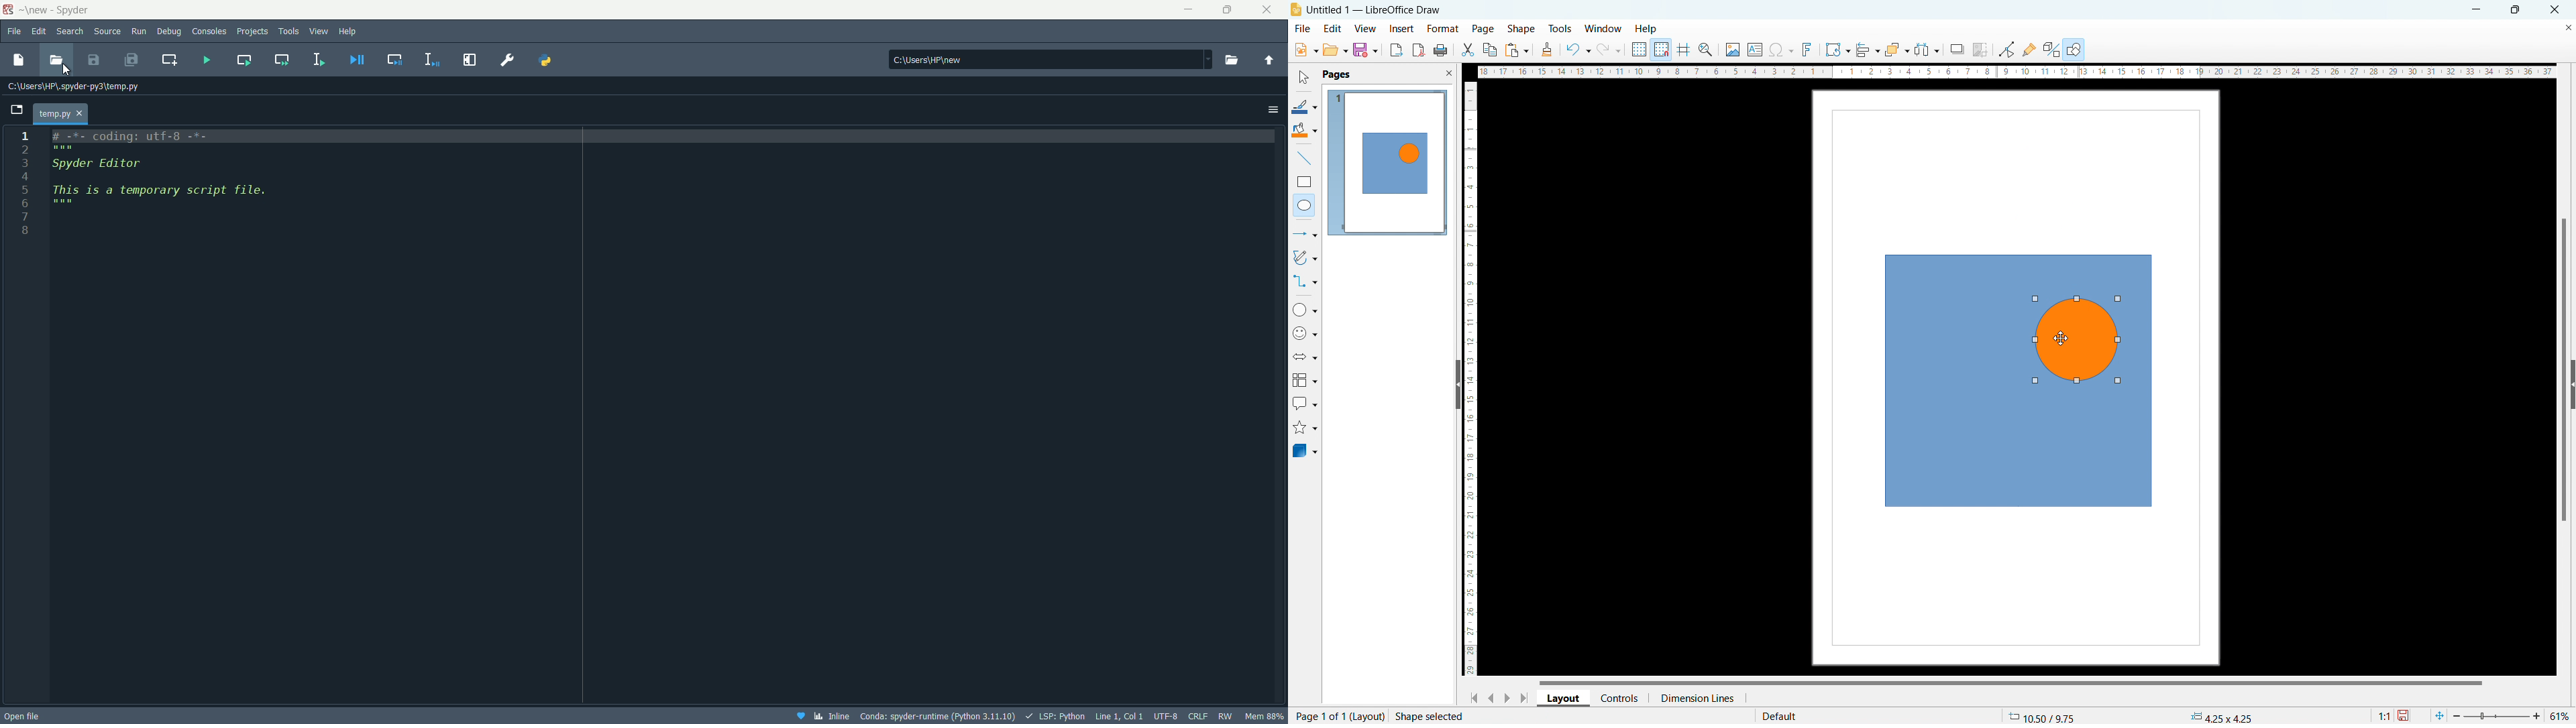 The height and width of the screenshot is (728, 2576). What do you see at coordinates (471, 60) in the screenshot?
I see `Maximize current pane` at bounding box center [471, 60].